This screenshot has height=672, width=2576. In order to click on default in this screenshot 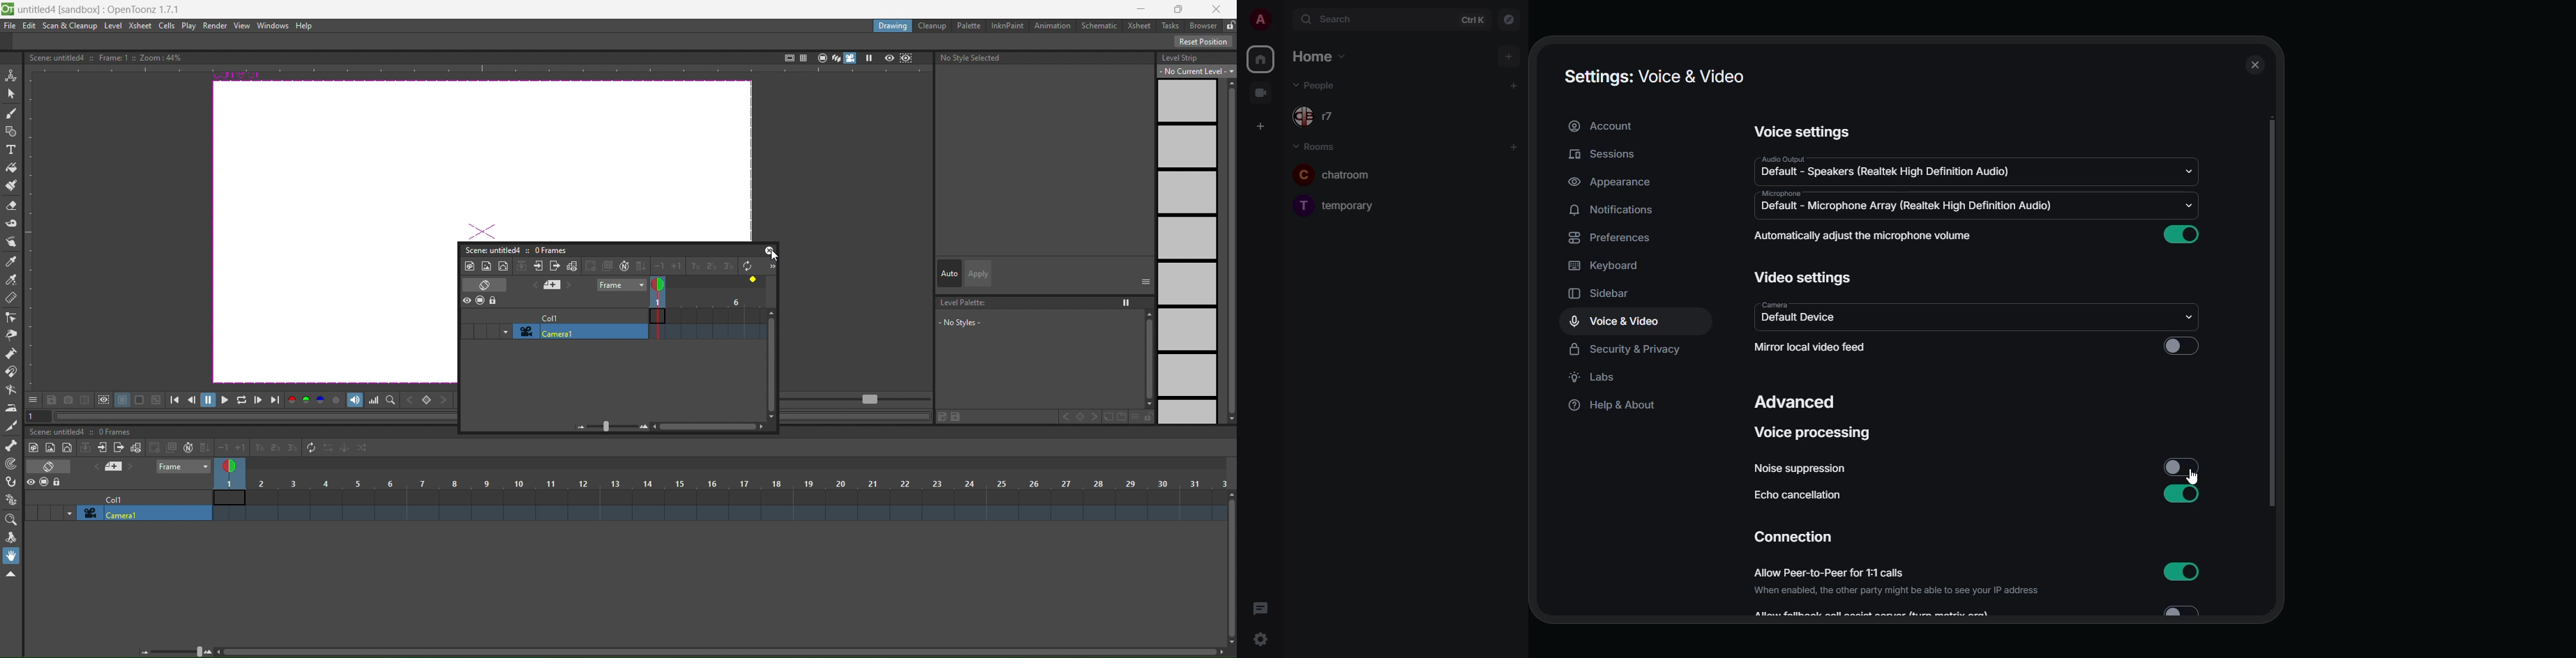, I will do `click(1795, 319)`.